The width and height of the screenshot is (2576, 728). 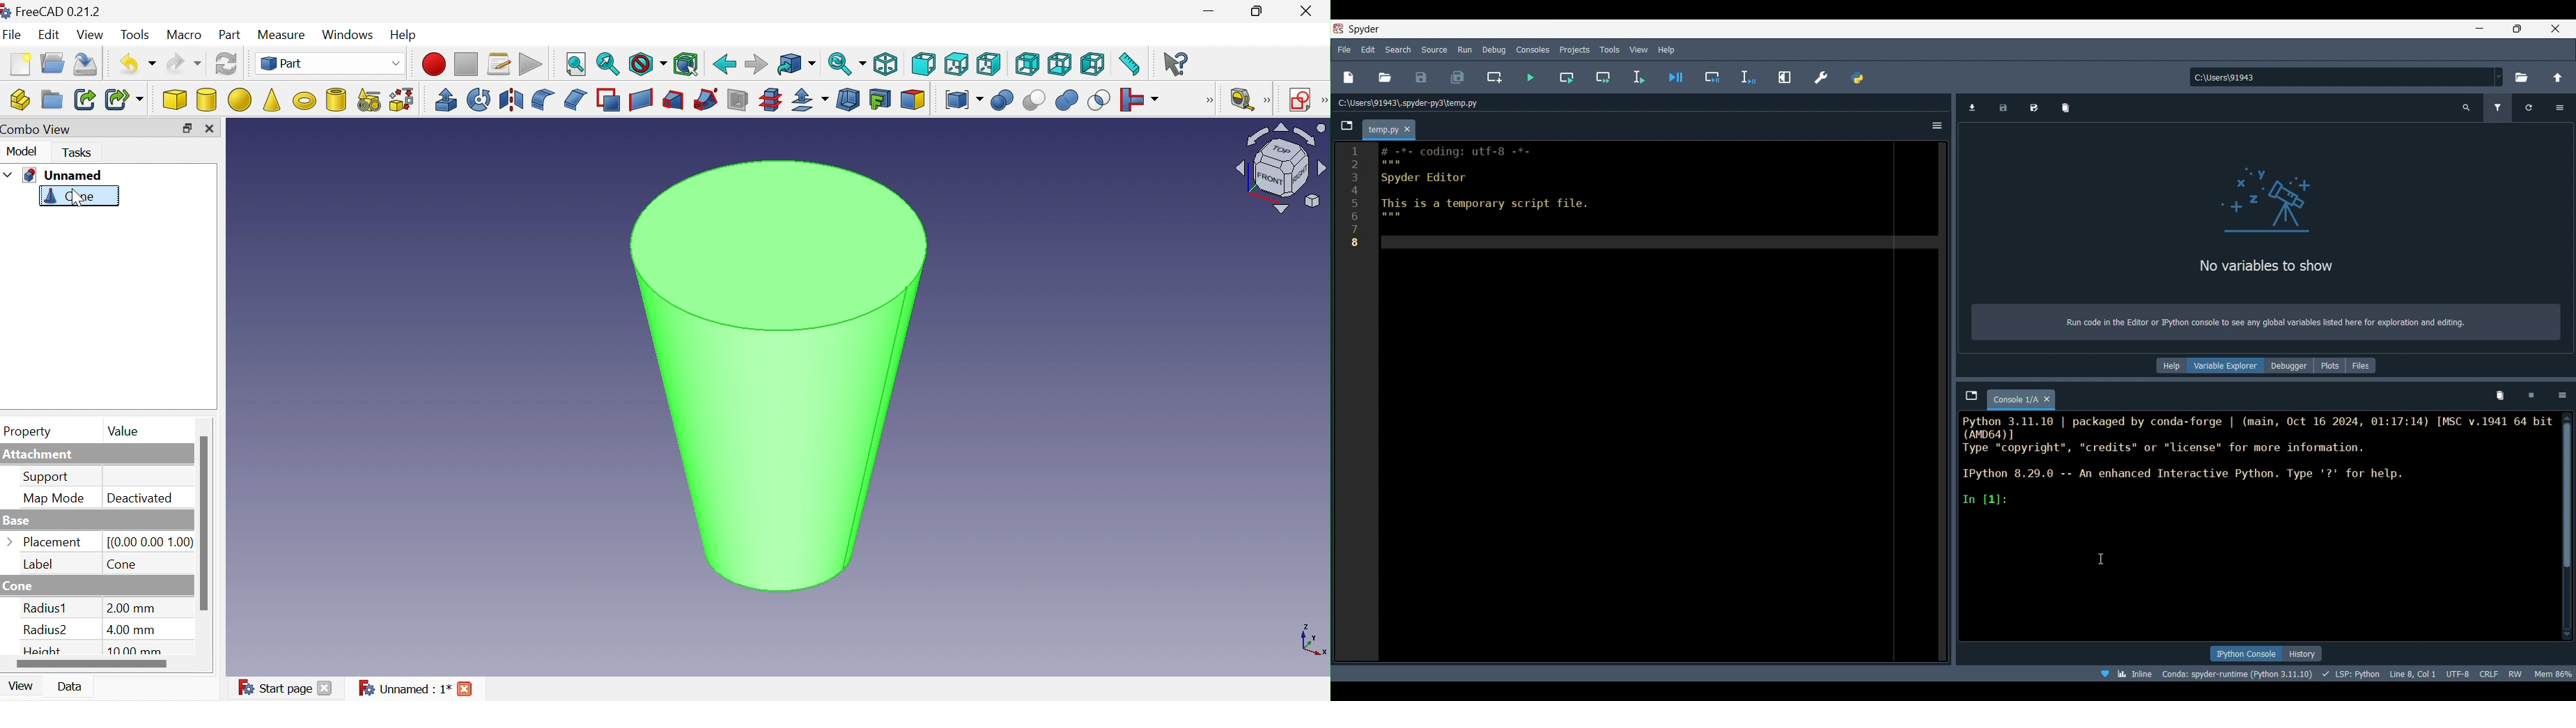 I want to click on Model, so click(x=22, y=154).